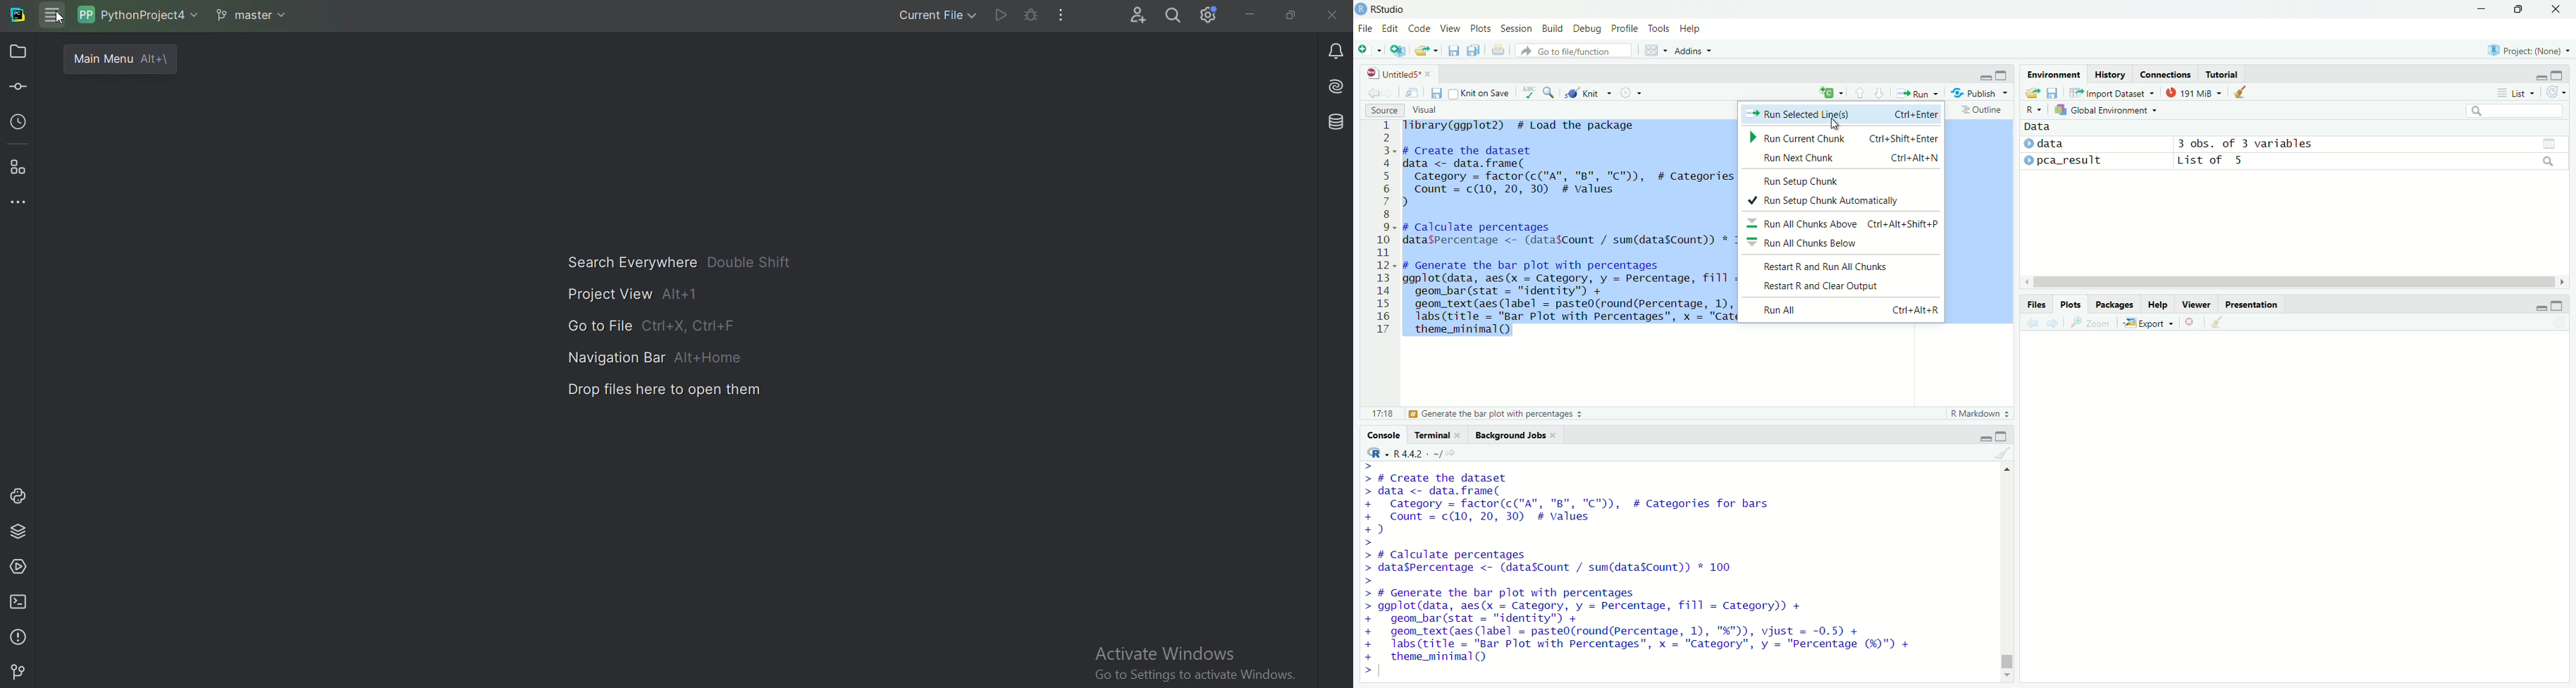  Describe the element at coordinates (1420, 29) in the screenshot. I see `Code` at that location.